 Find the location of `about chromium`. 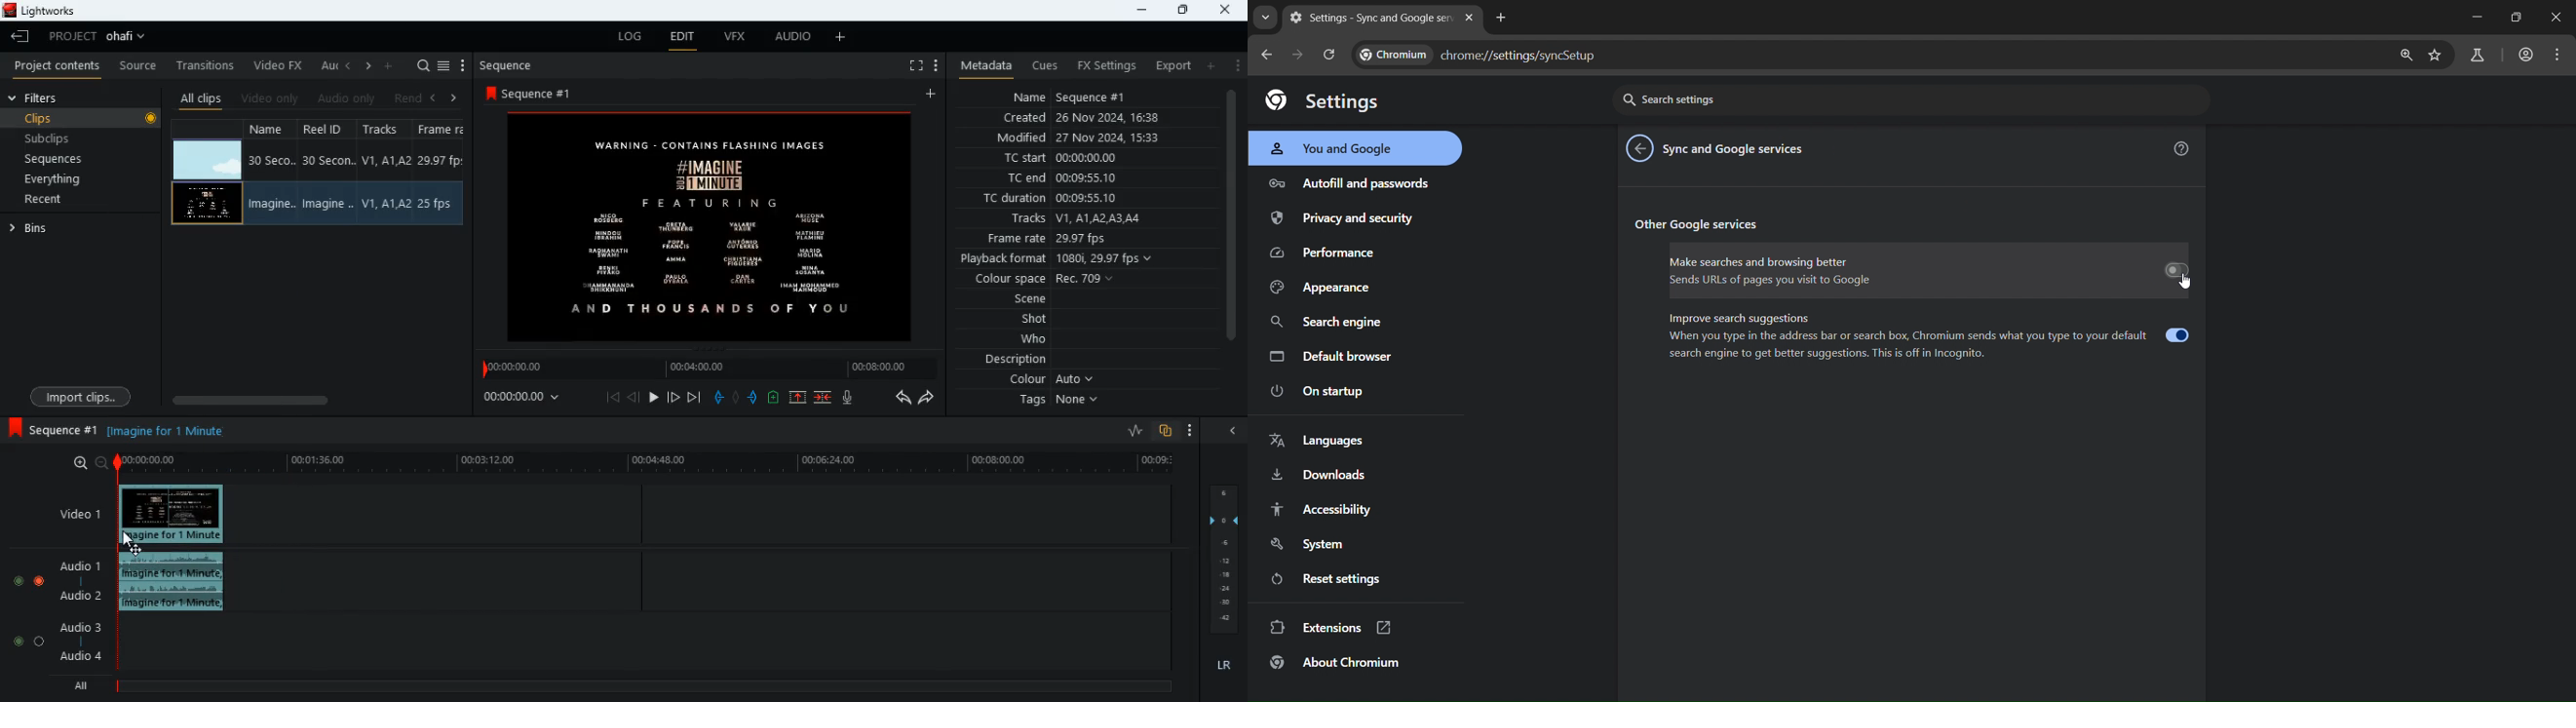

about chromium is located at coordinates (1344, 662).